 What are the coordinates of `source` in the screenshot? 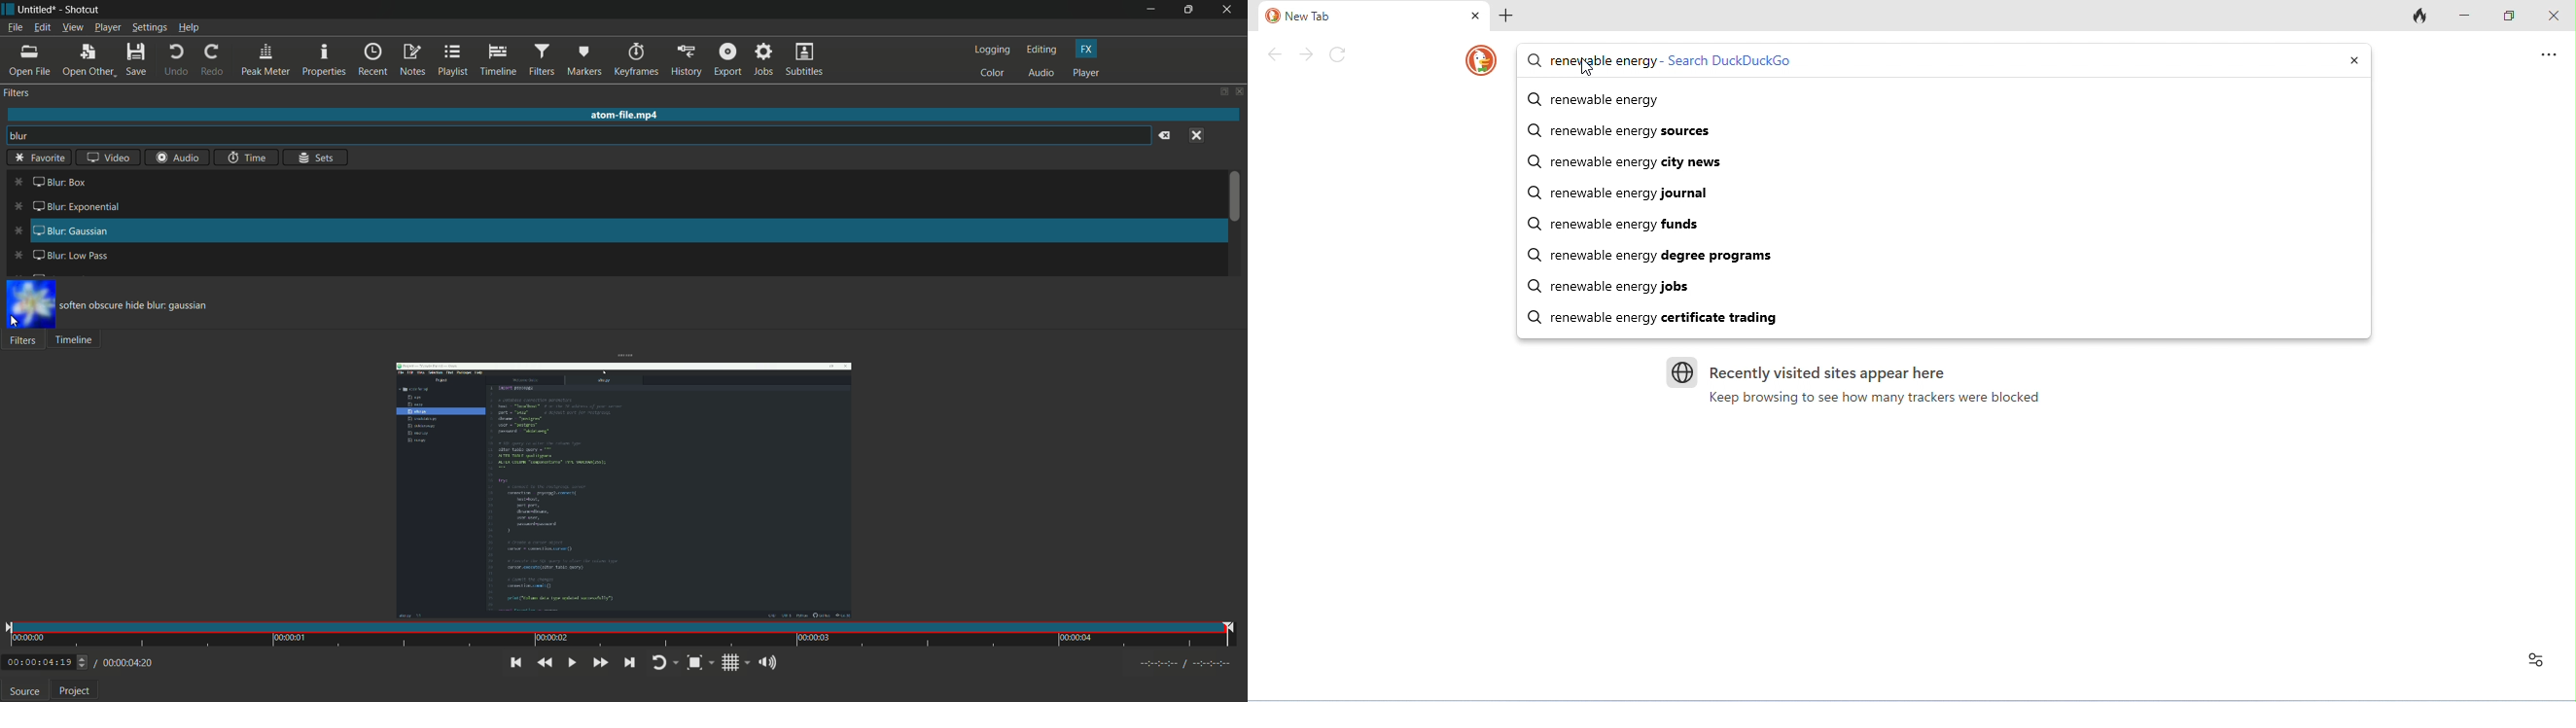 It's located at (24, 692).